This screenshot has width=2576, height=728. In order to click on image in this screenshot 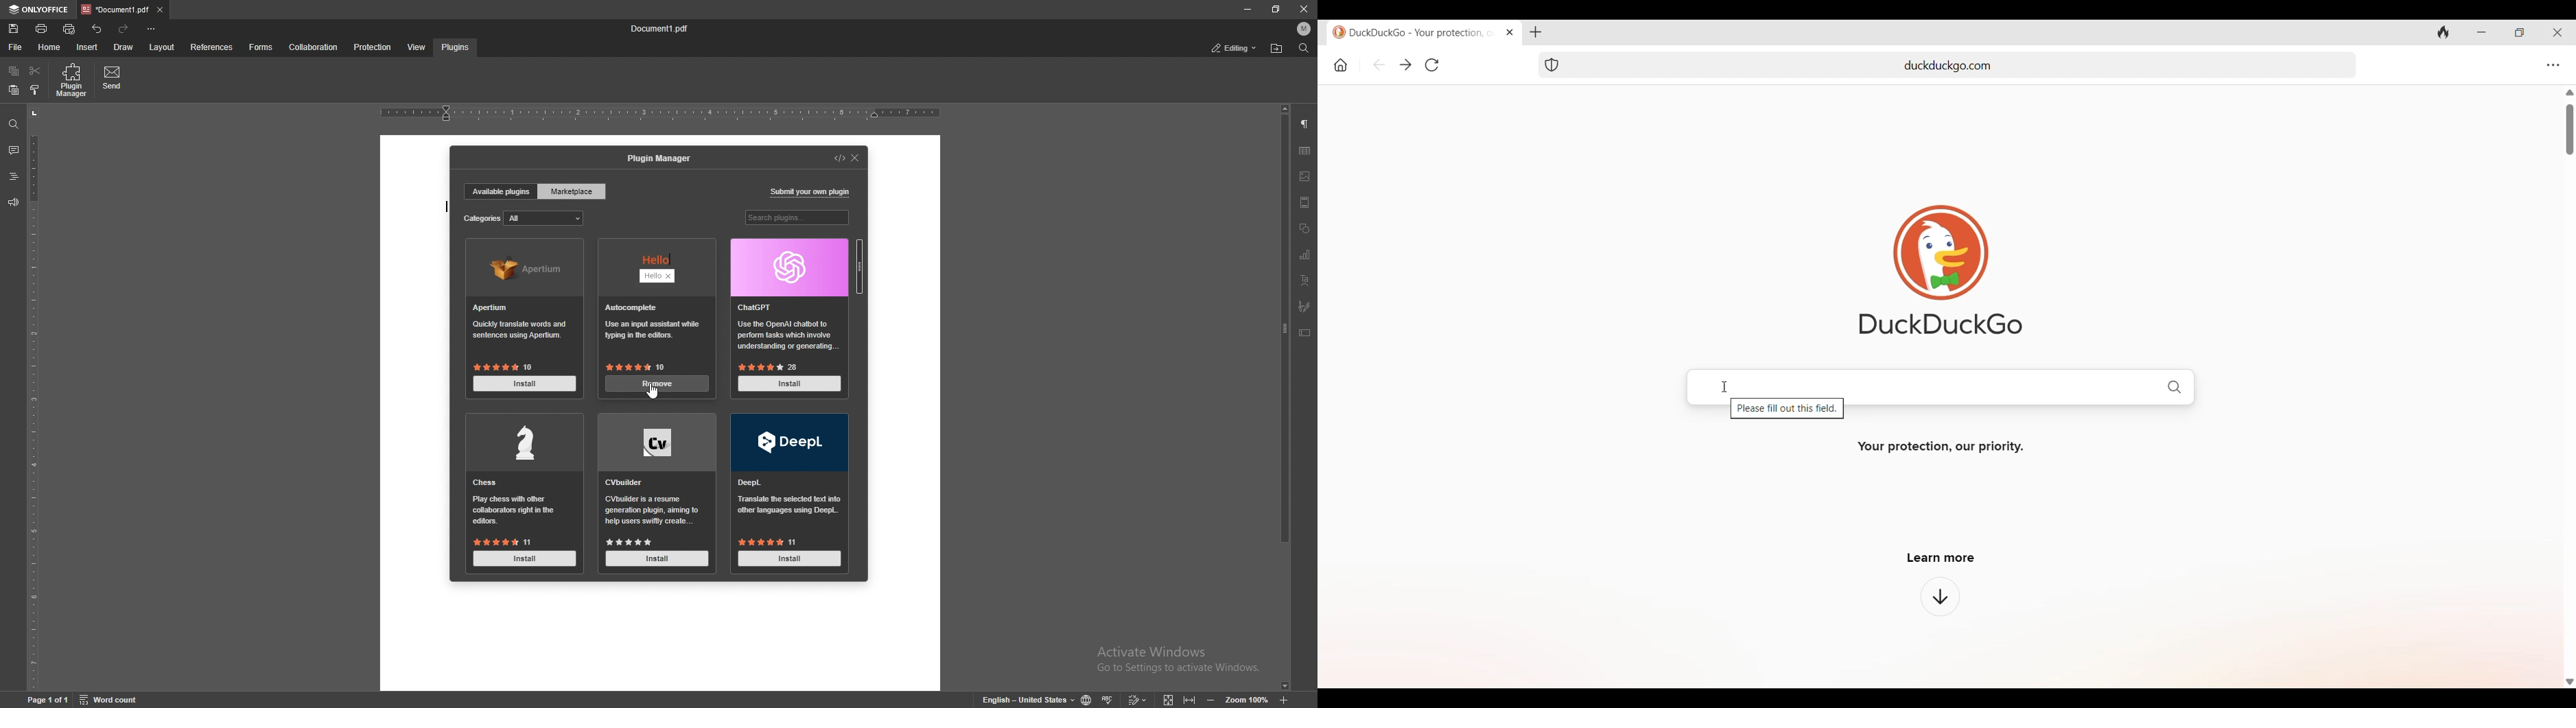, I will do `click(1305, 177)`.